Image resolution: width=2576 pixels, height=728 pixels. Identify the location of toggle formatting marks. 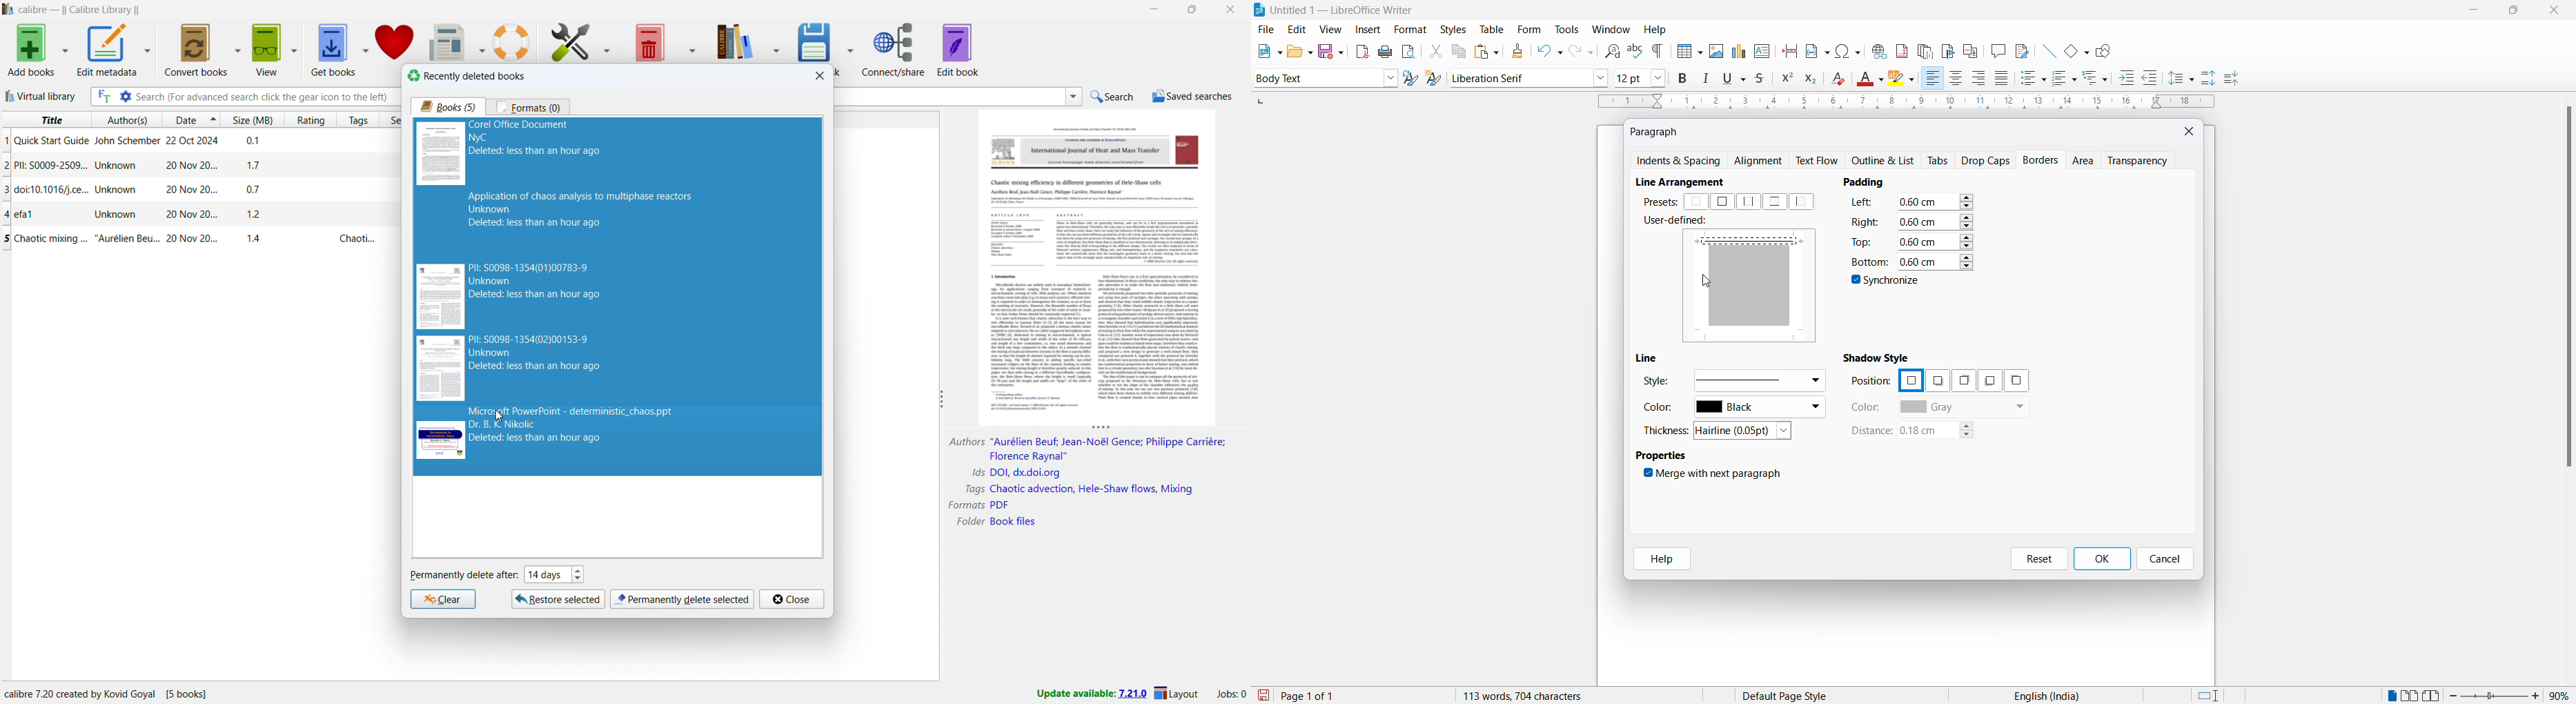
(1658, 51).